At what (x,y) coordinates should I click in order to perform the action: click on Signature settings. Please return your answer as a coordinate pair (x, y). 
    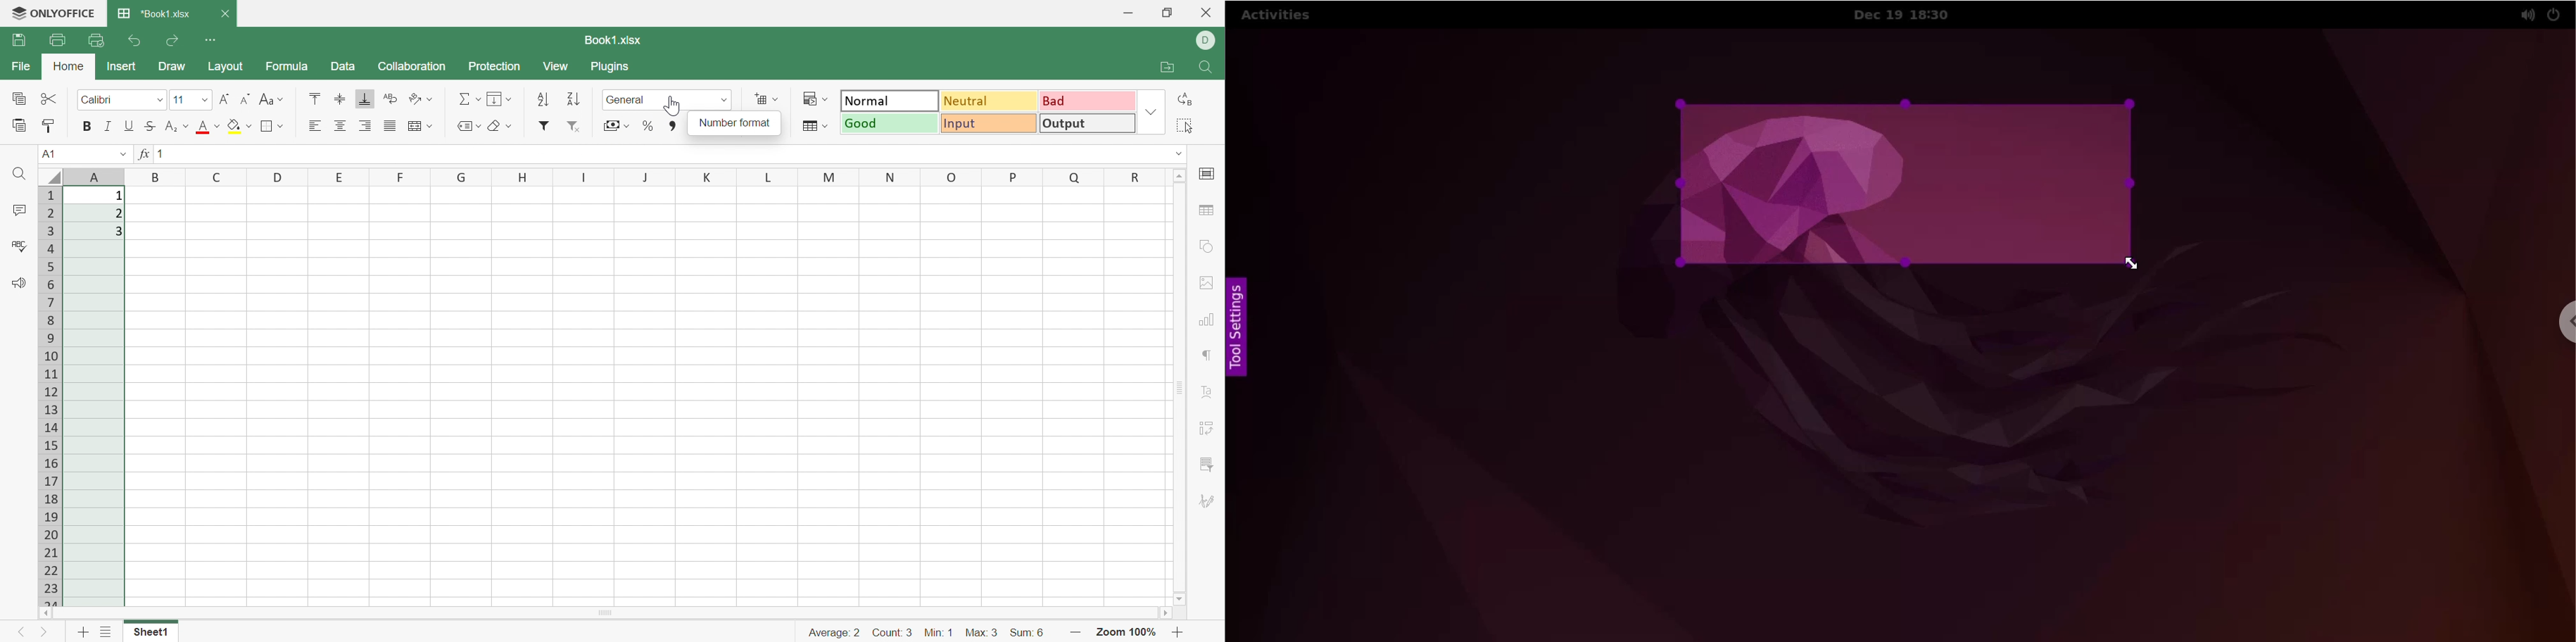
    Looking at the image, I should click on (1210, 504).